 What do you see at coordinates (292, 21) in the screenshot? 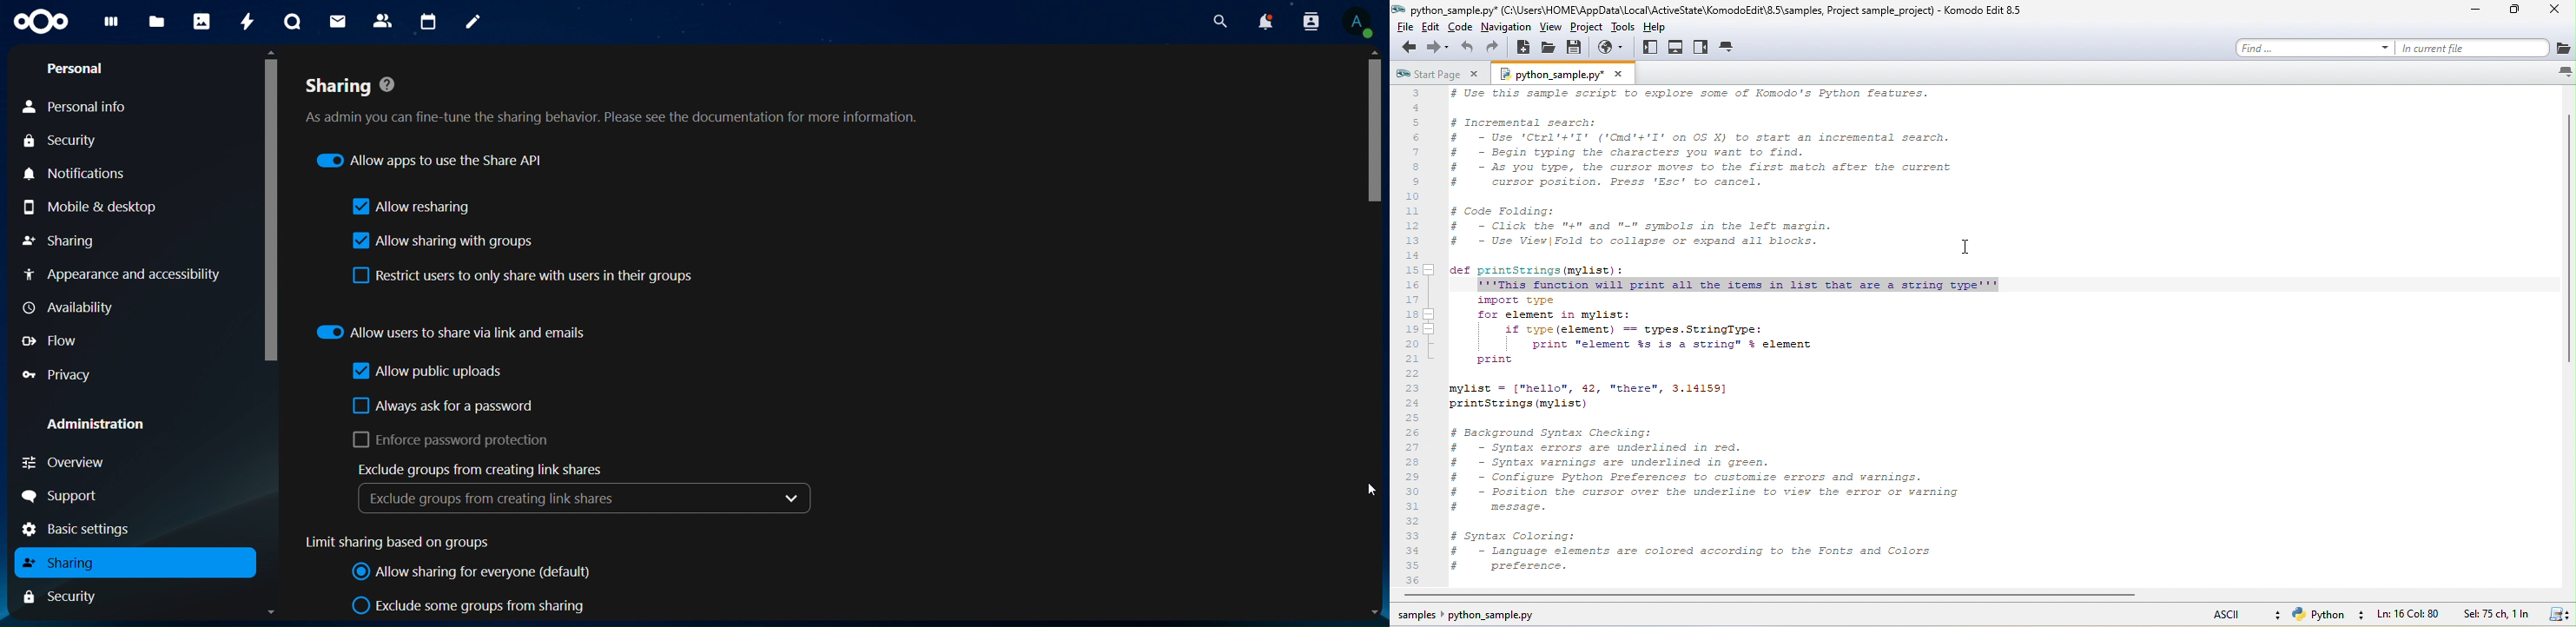
I see `talk` at bounding box center [292, 21].